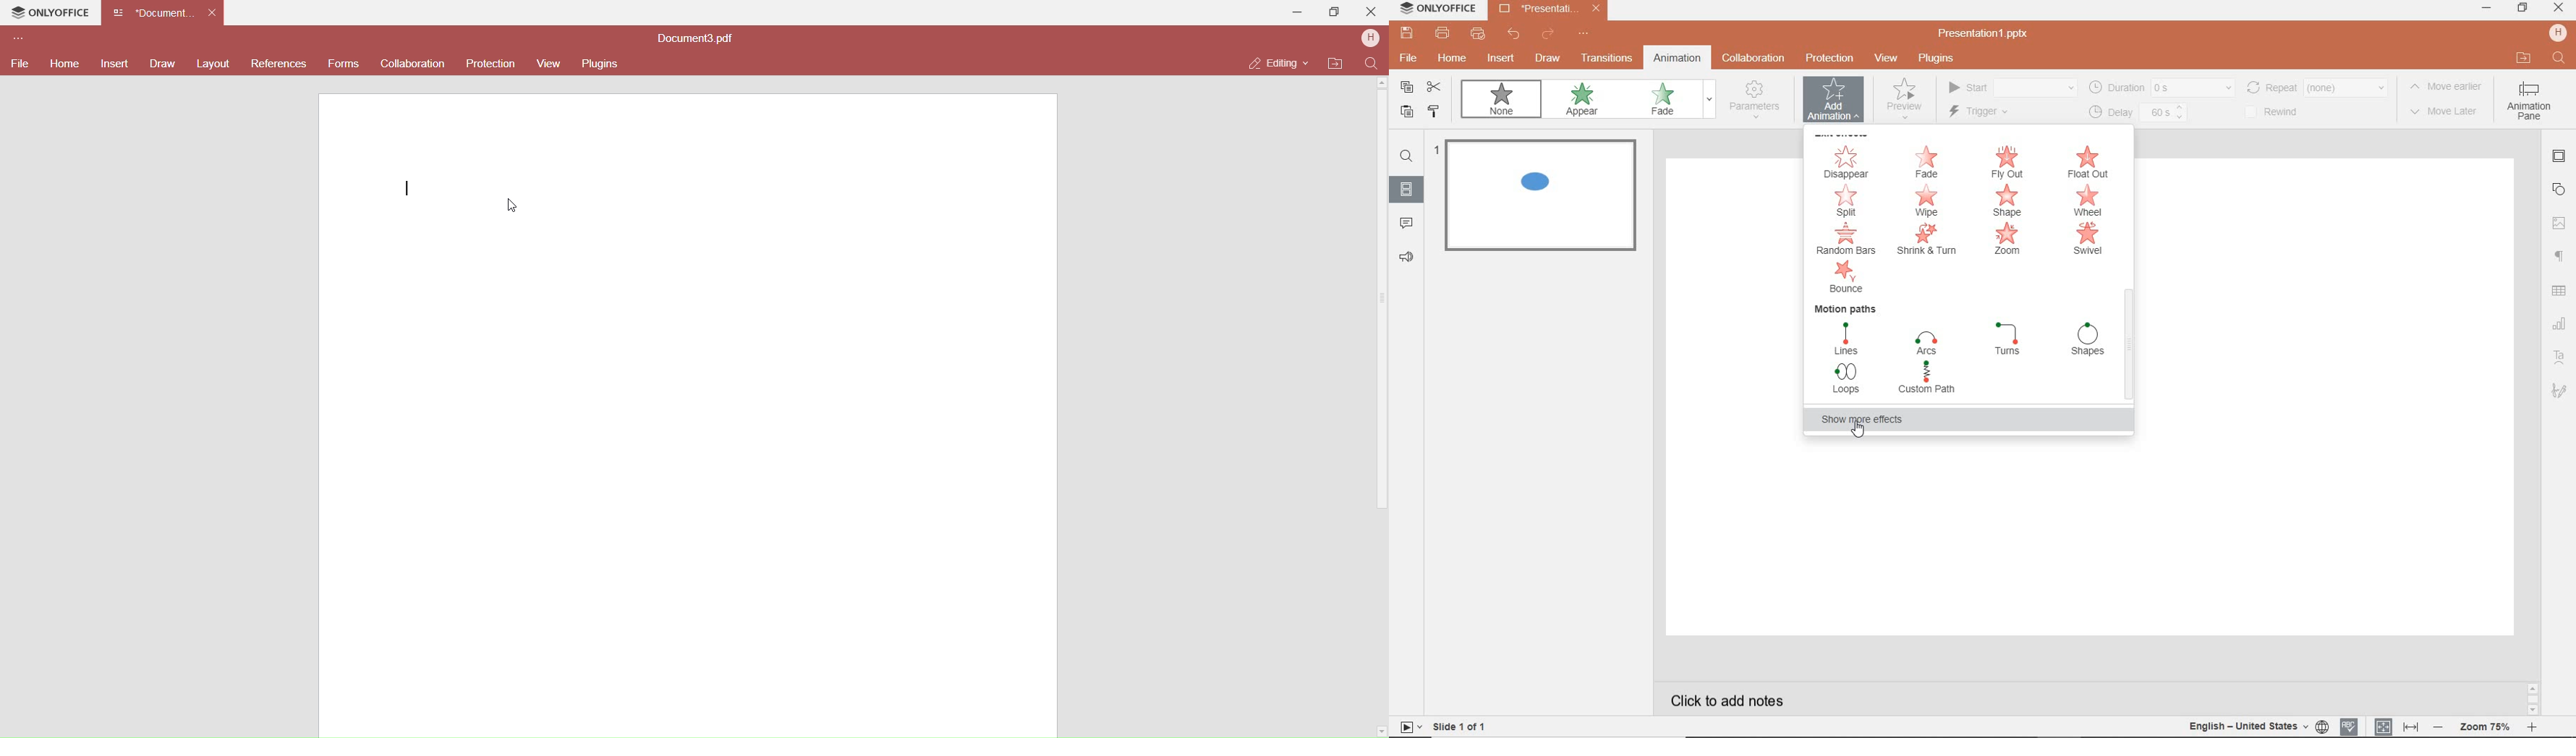 The height and width of the screenshot is (756, 2576). What do you see at coordinates (2559, 392) in the screenshot?
I see `signature` at bounding box center [2559, 392].